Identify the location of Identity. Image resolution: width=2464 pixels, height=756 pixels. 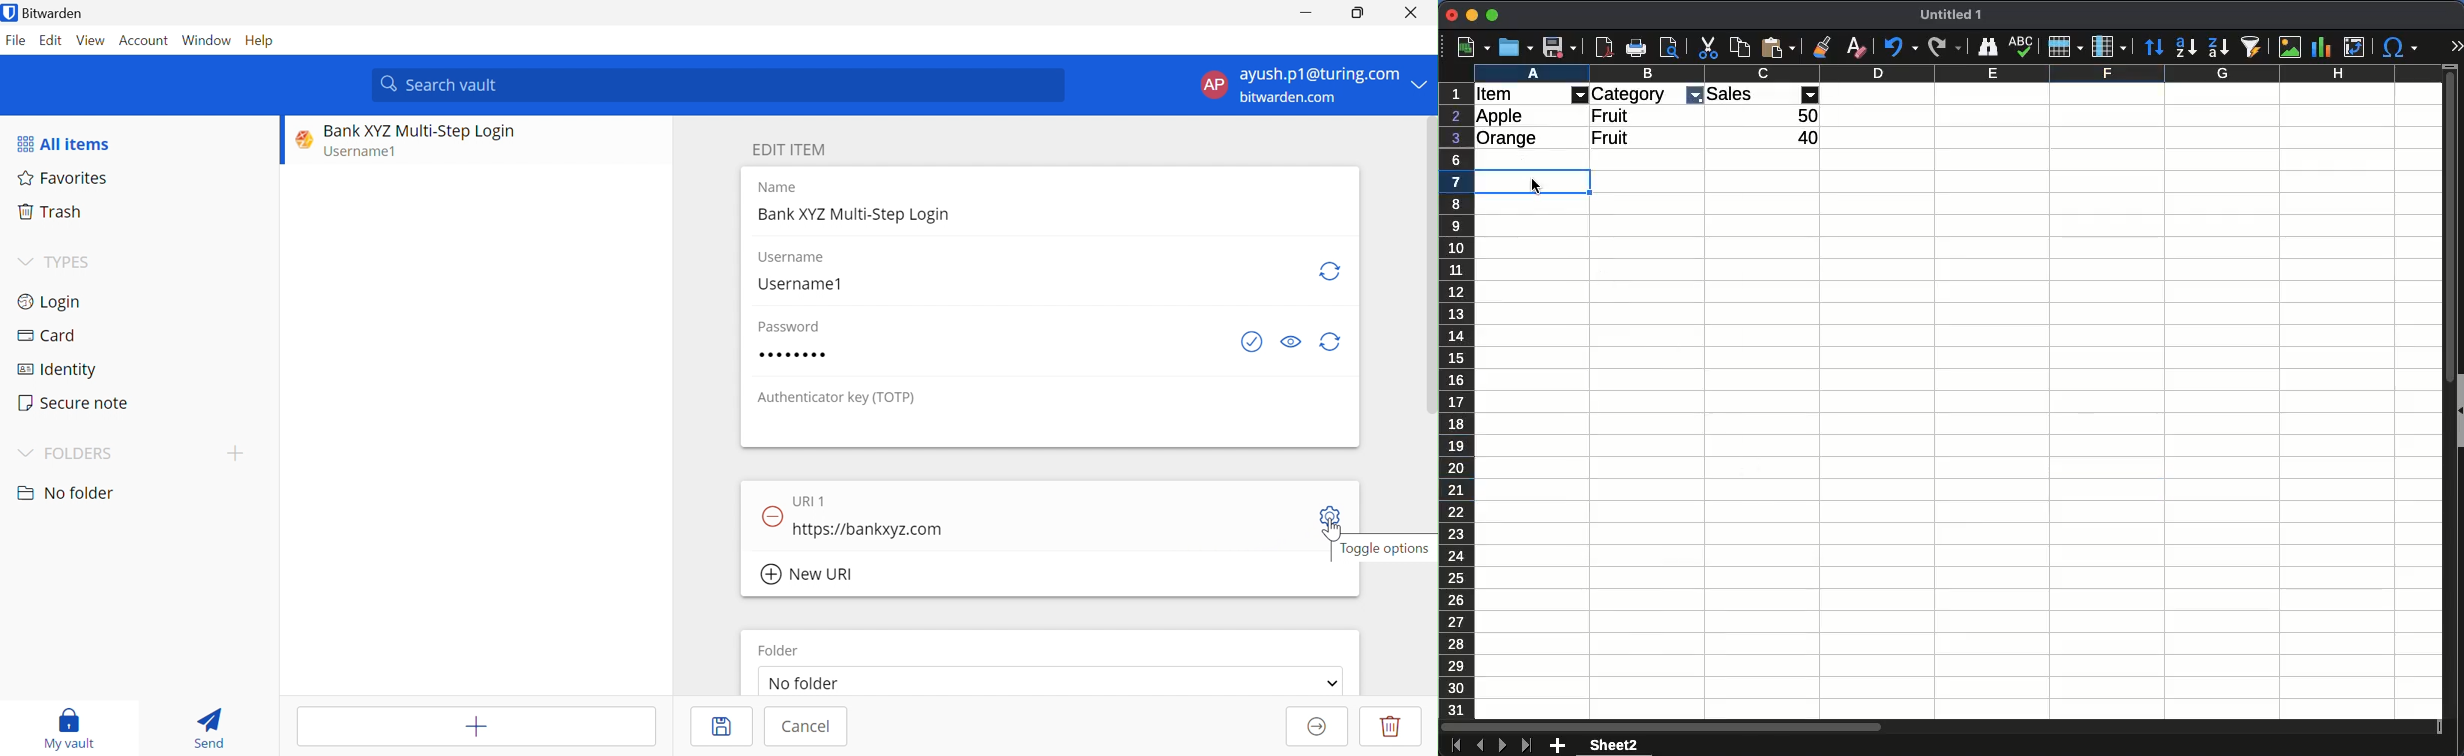
(58, 370).